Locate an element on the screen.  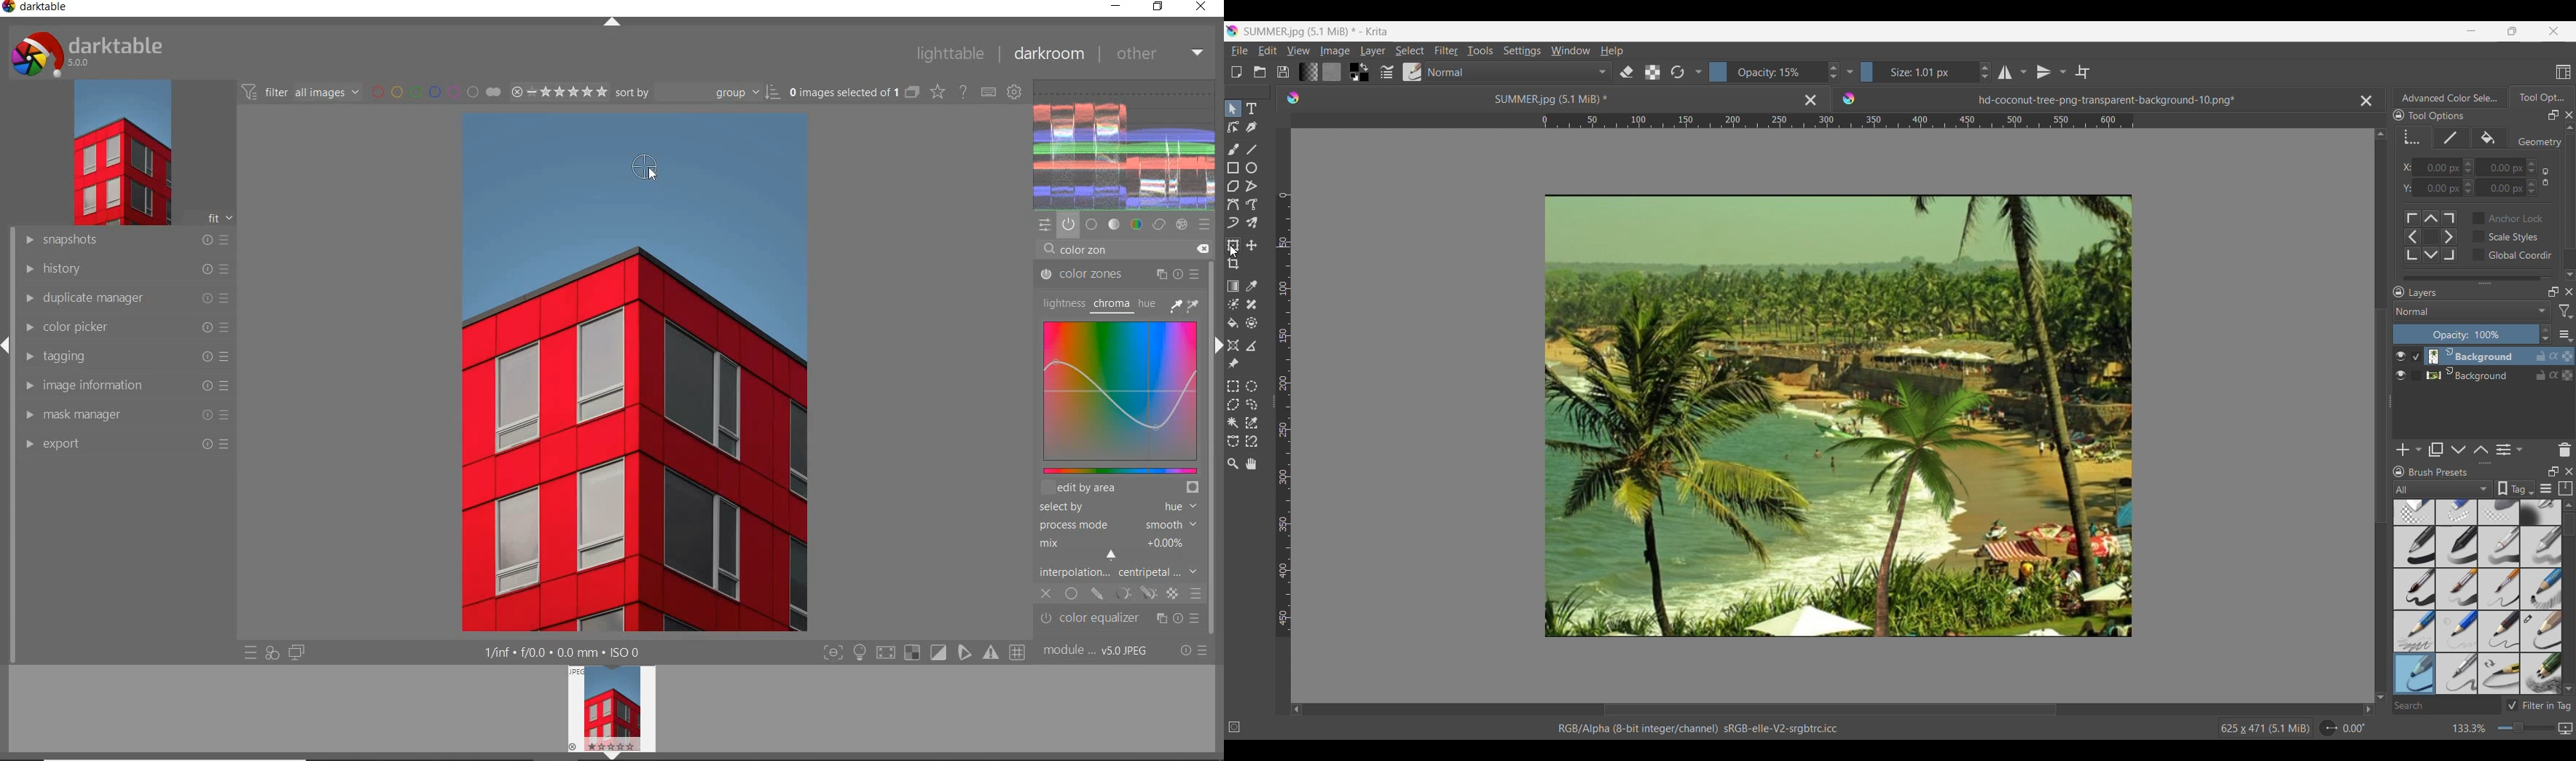
Transform tool is located at coordinates (1232, 245).